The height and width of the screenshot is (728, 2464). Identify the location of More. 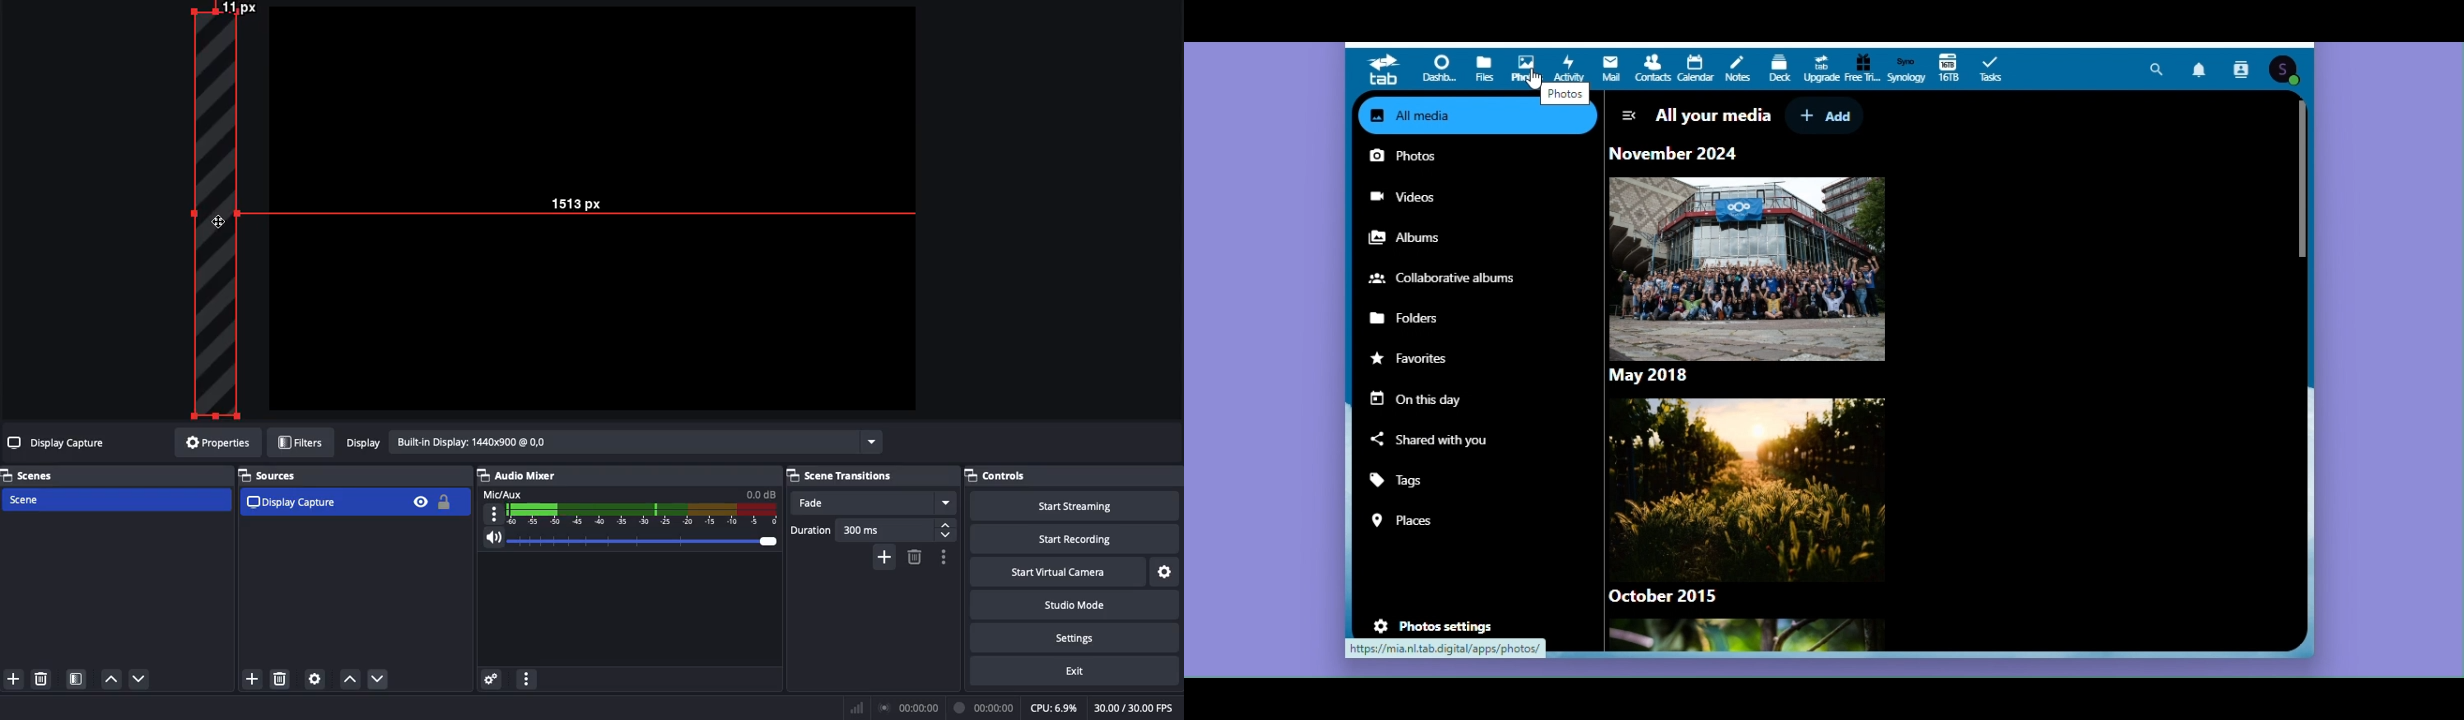
(526, 681).